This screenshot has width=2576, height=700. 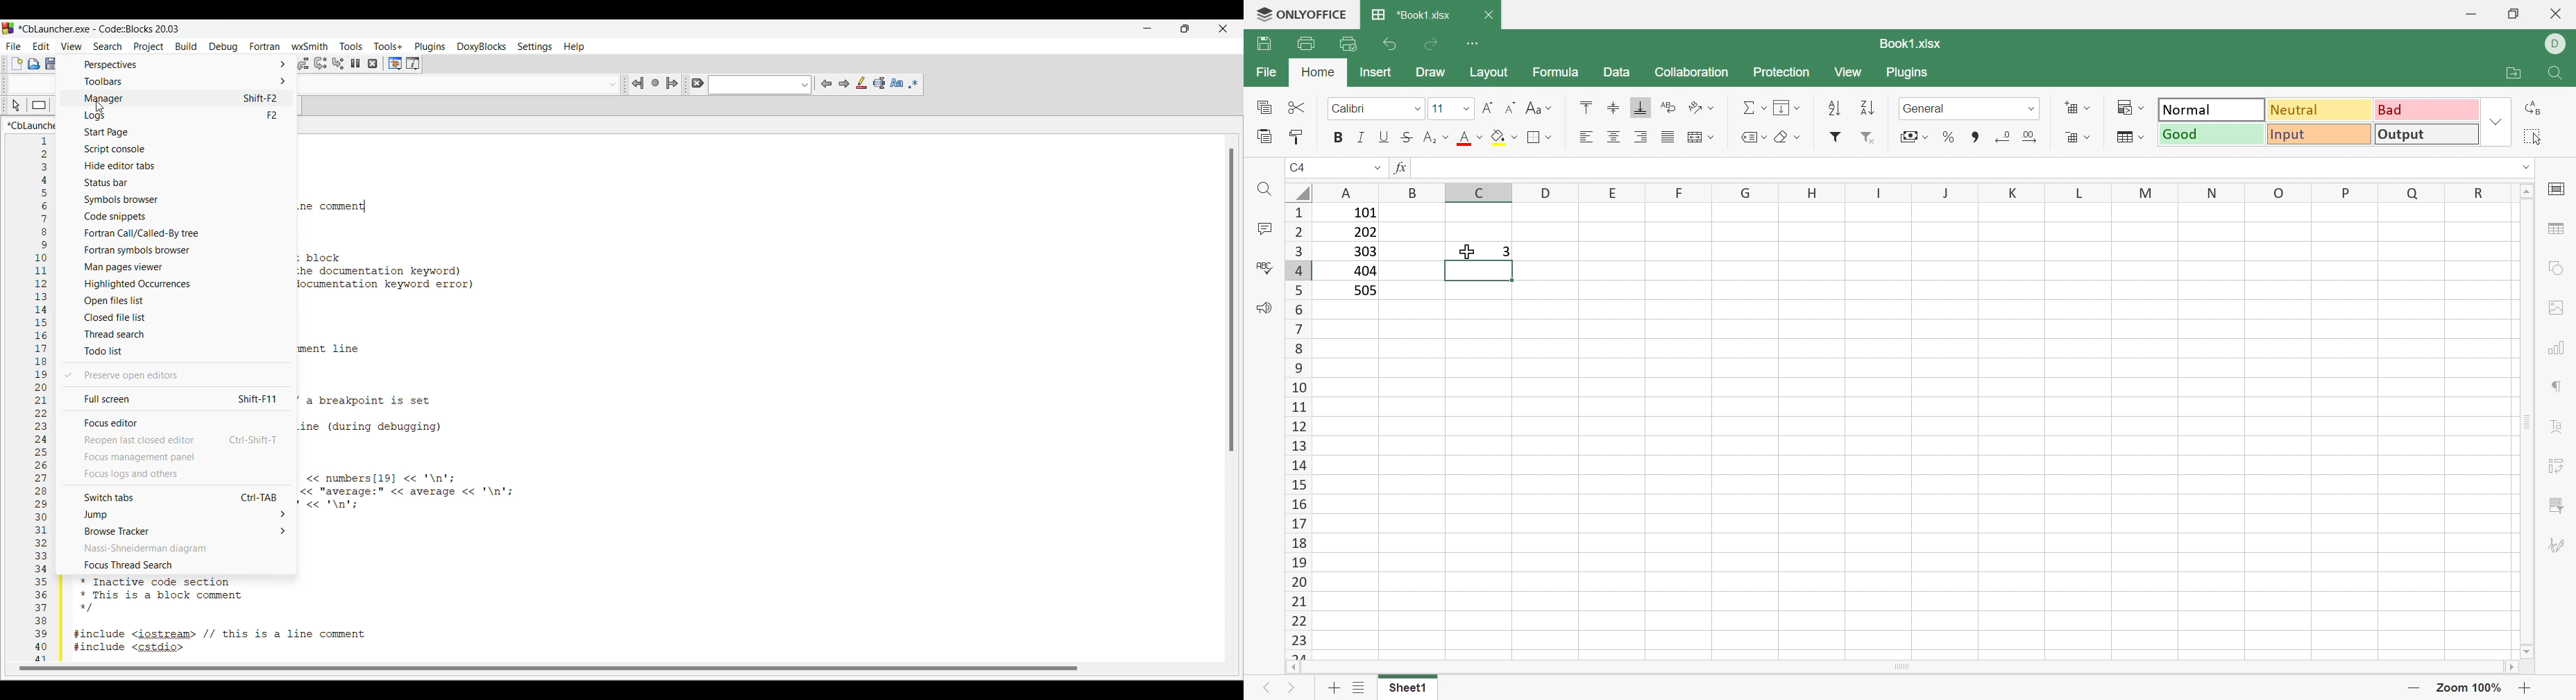 I want to click on Spell checking, so click(x=1263, y=267).